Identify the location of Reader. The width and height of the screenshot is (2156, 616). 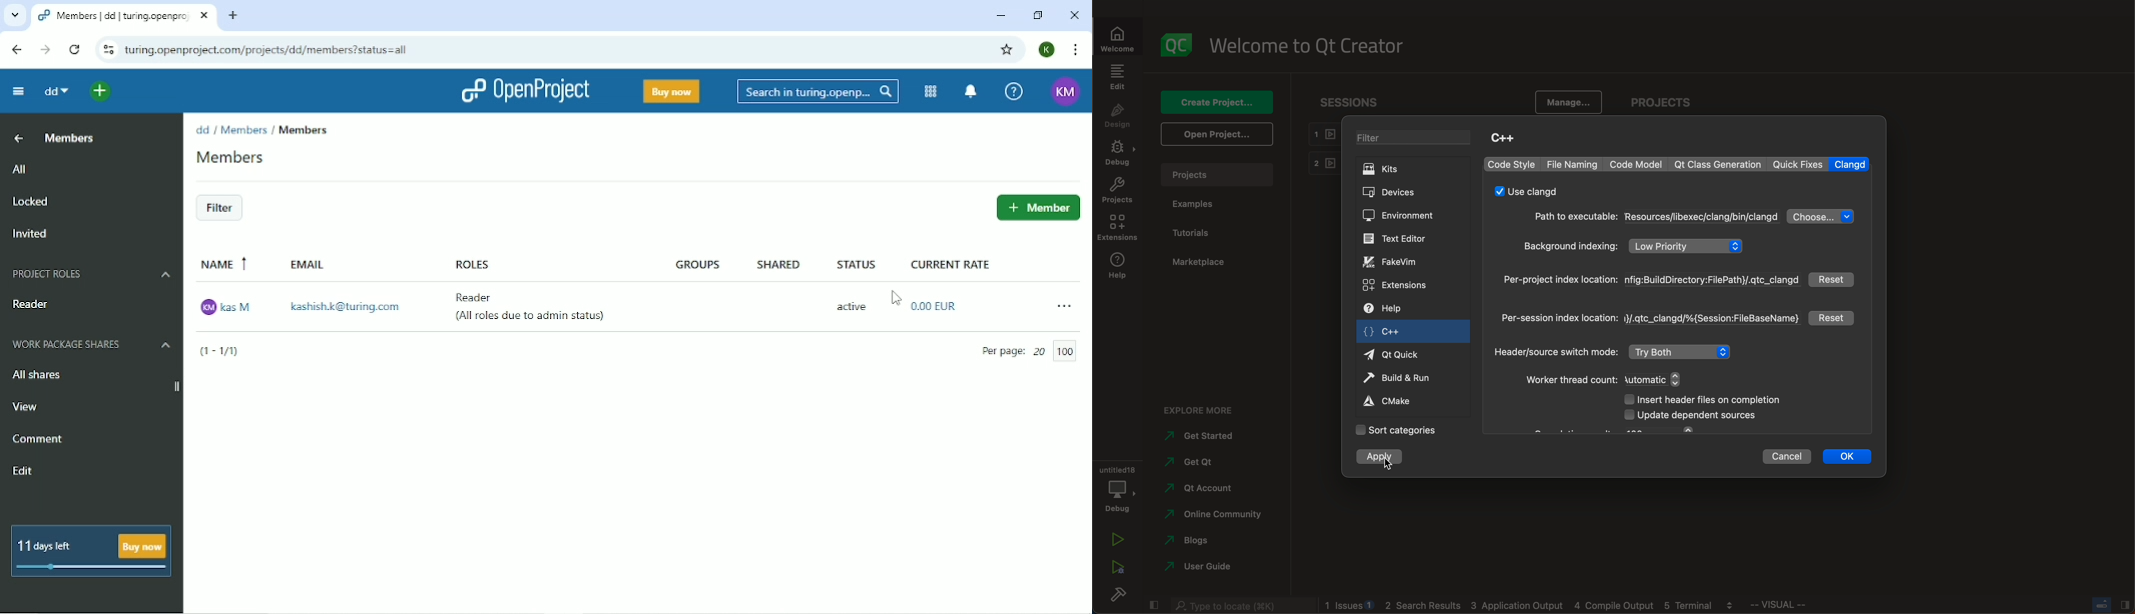
(35, 304).